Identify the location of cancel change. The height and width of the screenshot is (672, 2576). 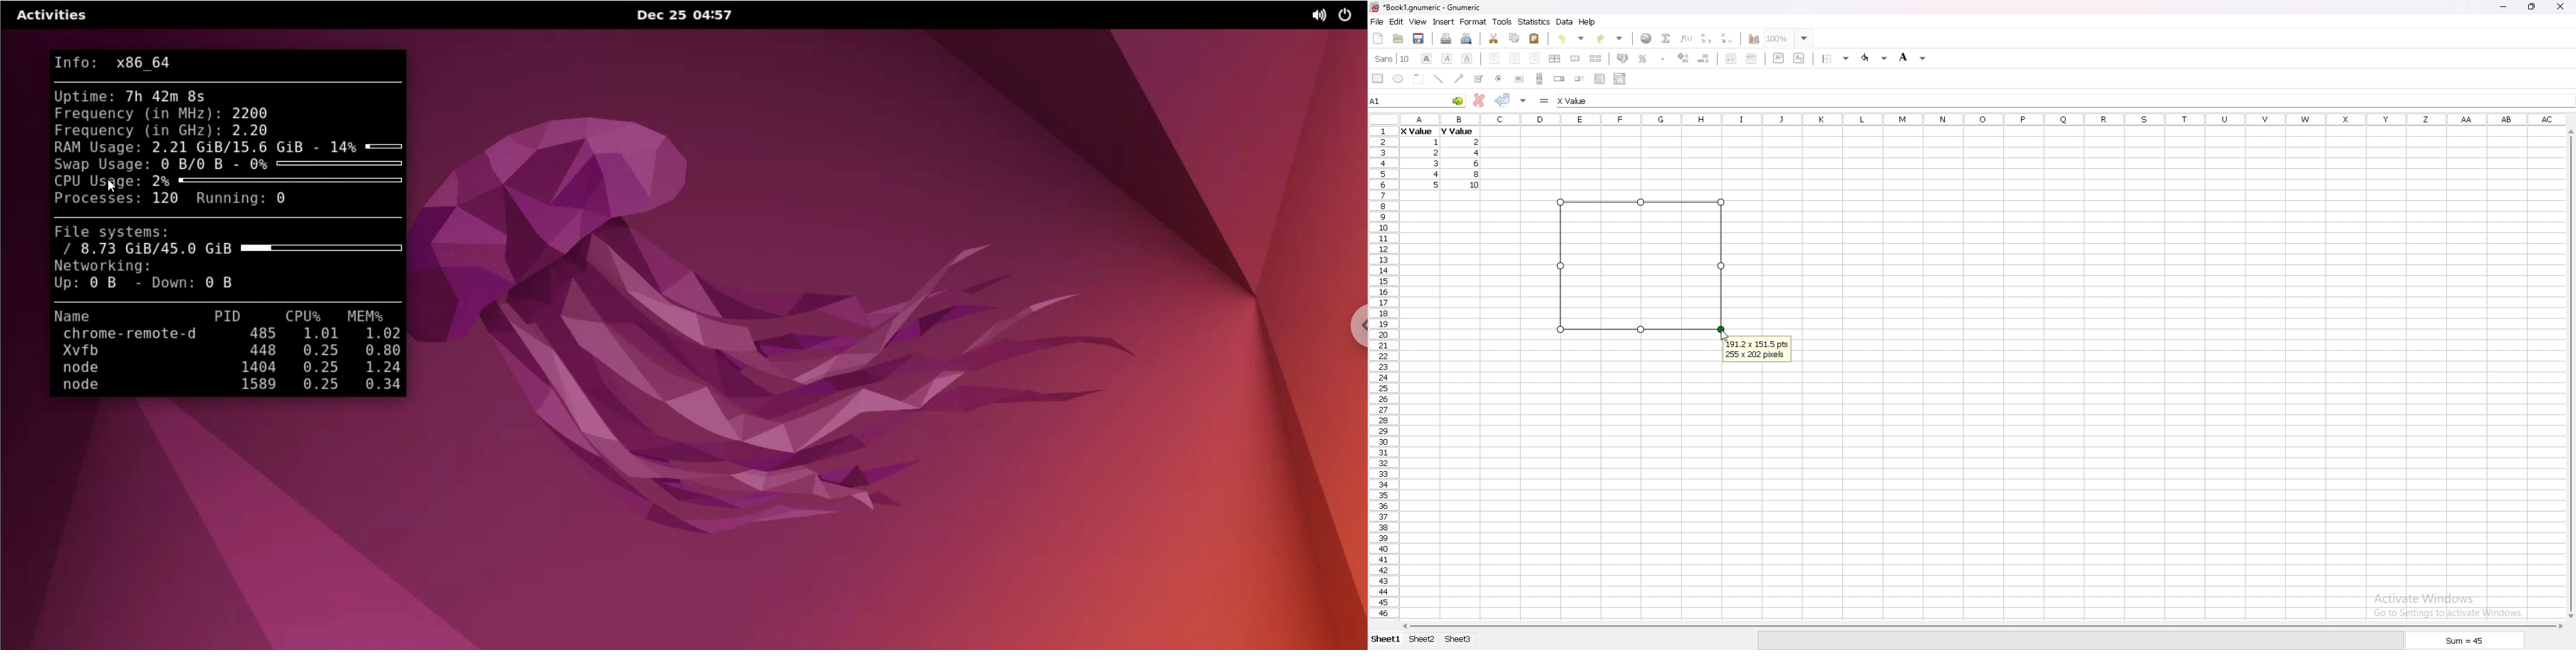
(1480, 100).